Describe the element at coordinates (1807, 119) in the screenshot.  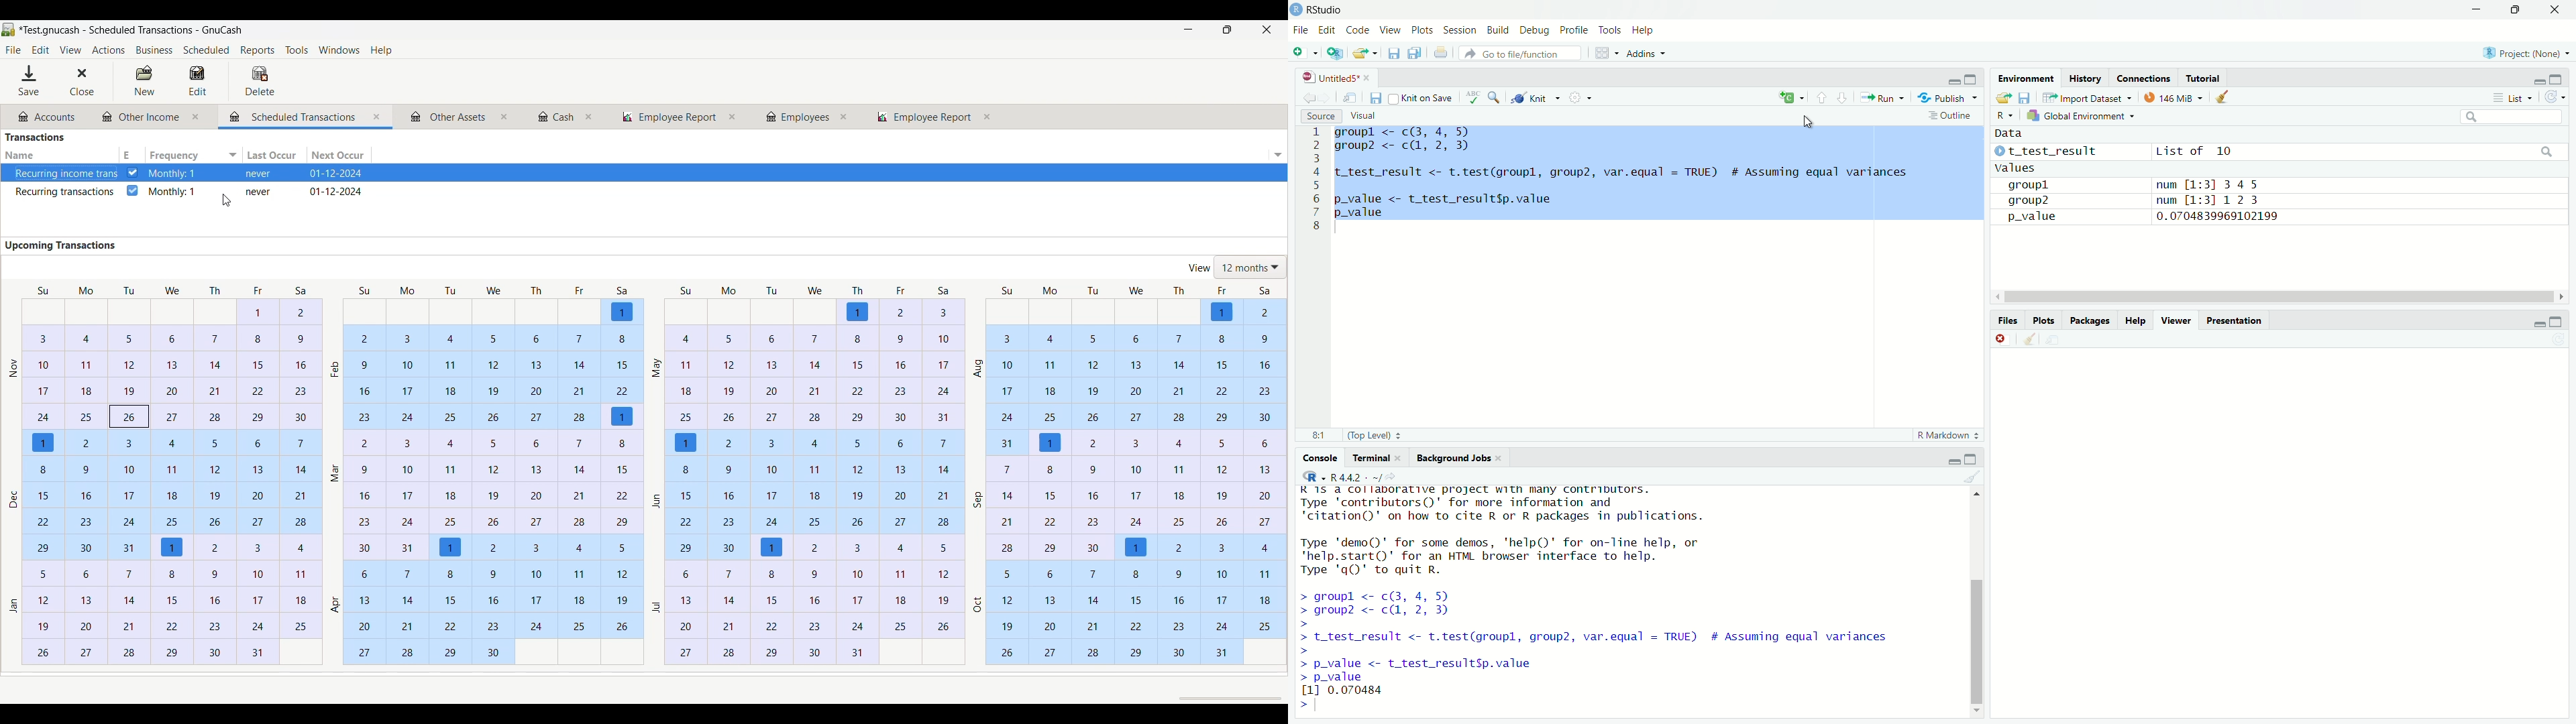
I see `cursor` at that location.